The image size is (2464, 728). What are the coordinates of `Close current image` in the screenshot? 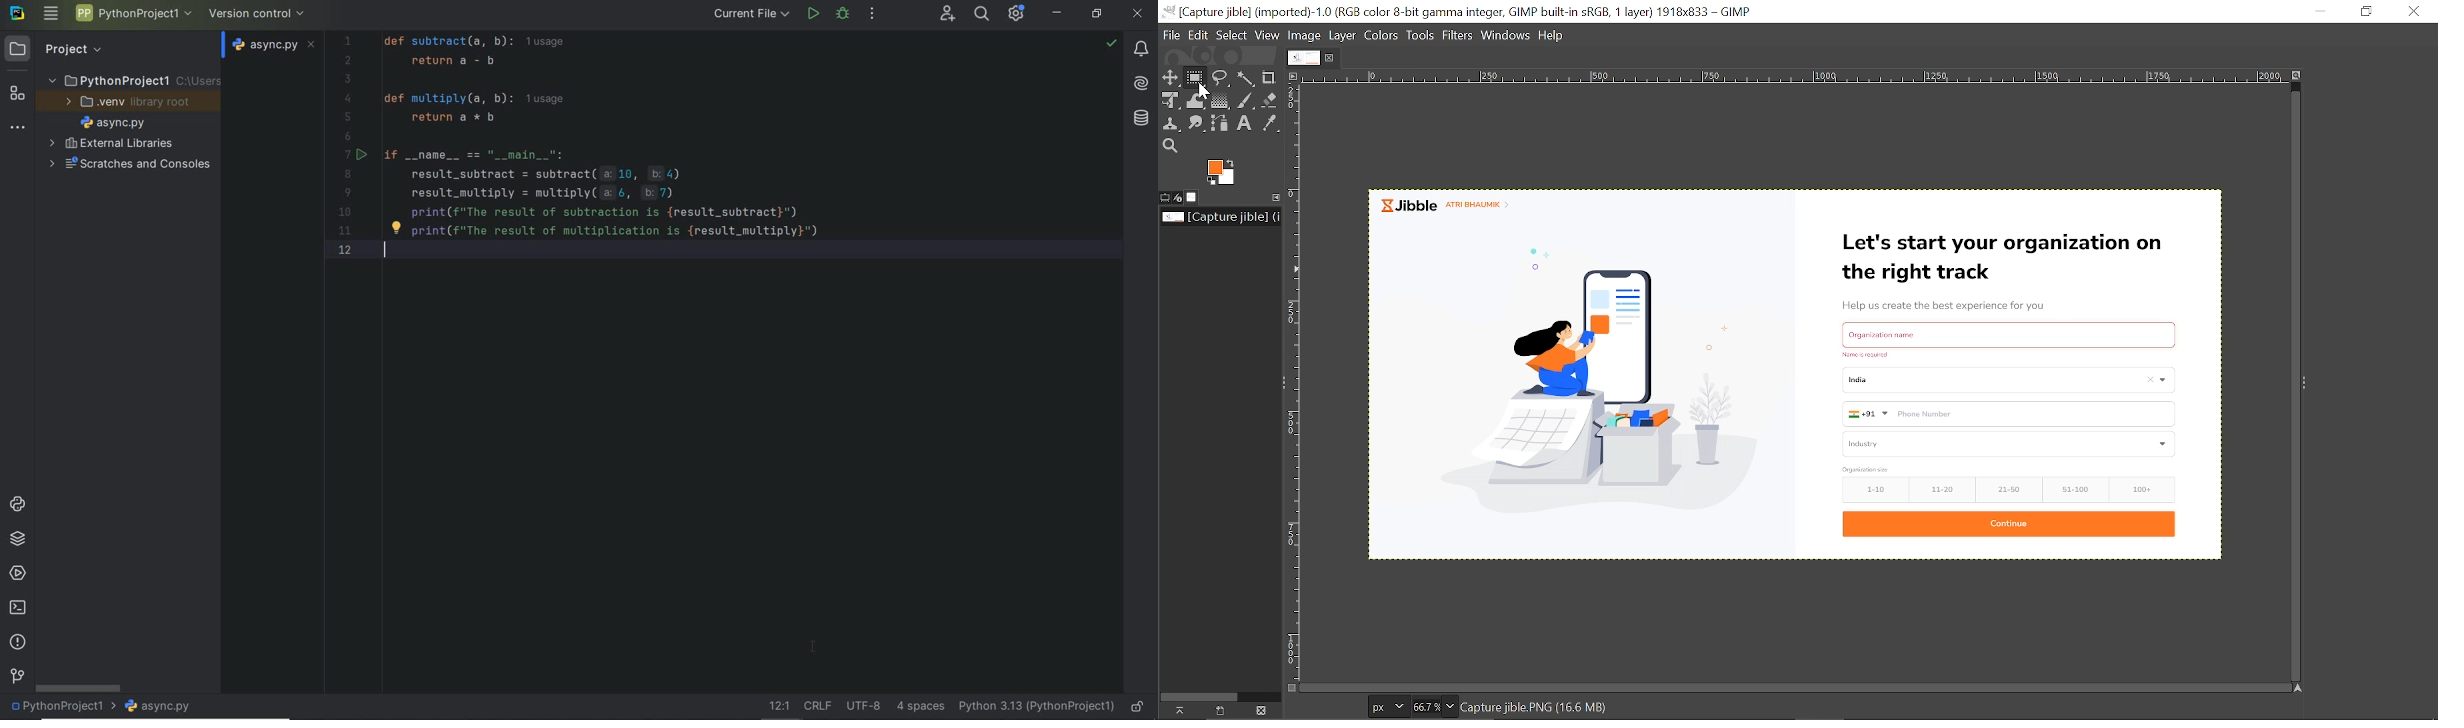 It's located at (1331, 58).